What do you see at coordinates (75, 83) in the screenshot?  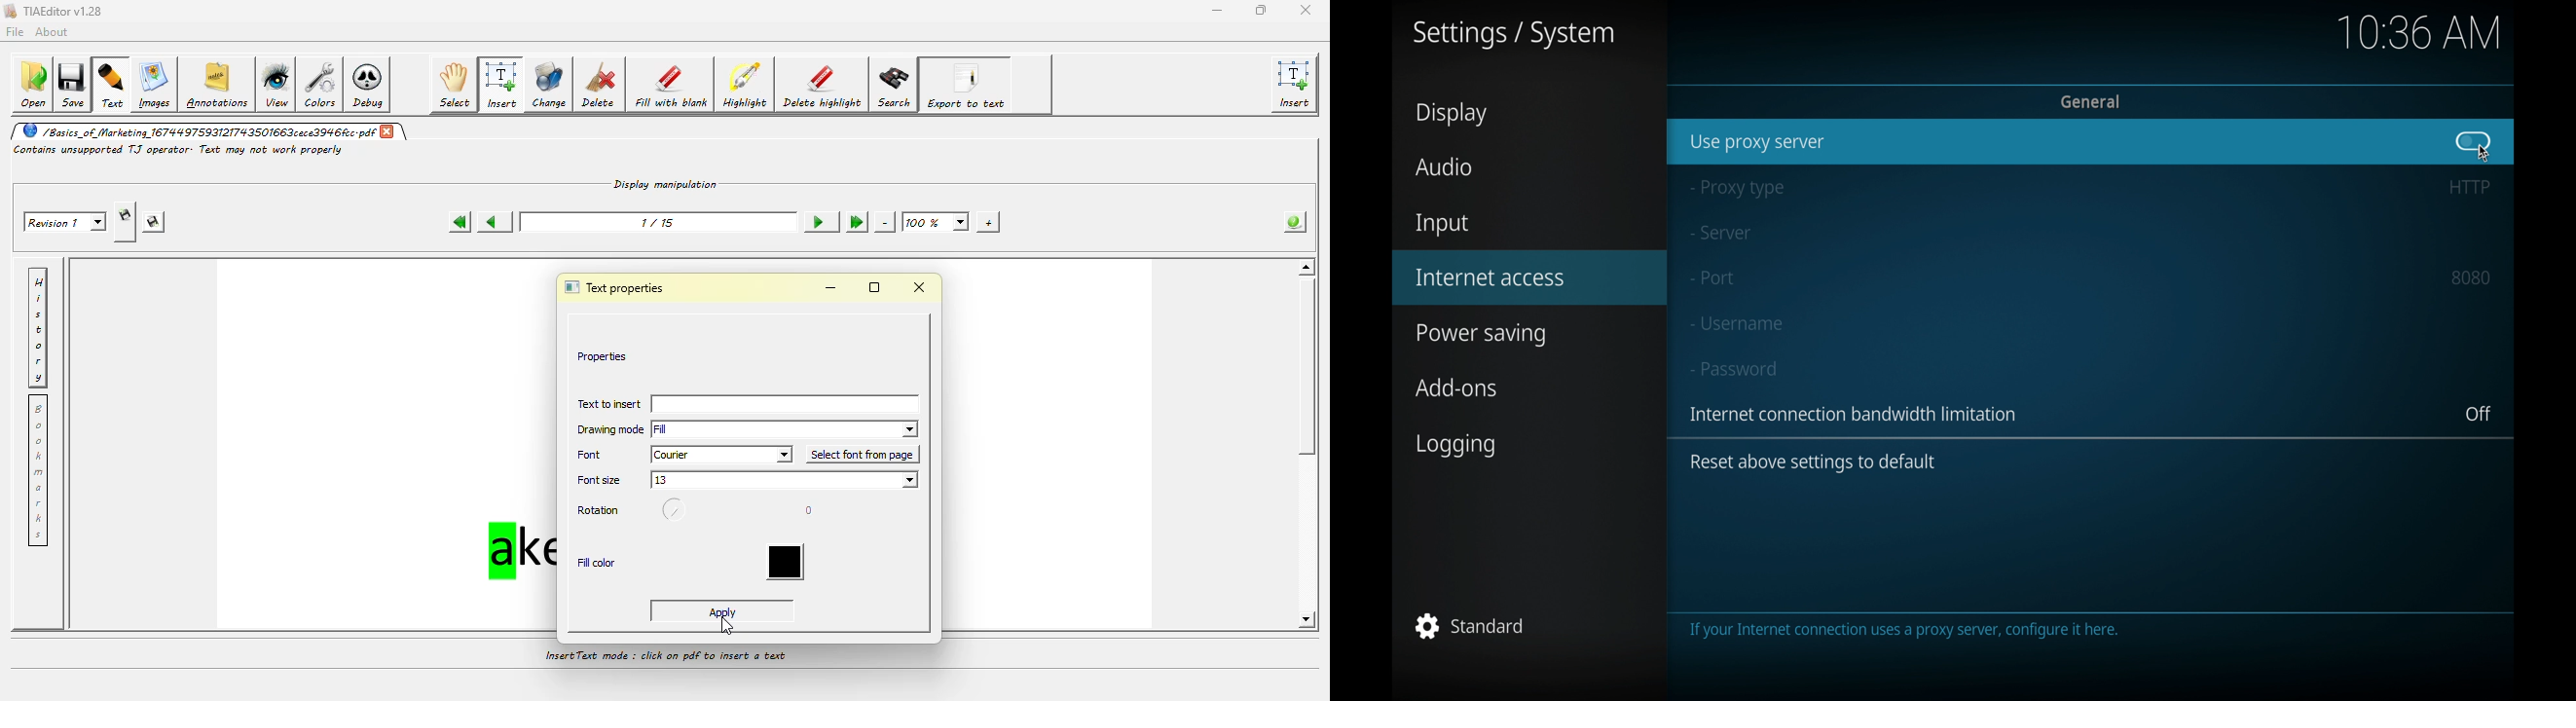 I see `save` at bounding box center [75, 83].